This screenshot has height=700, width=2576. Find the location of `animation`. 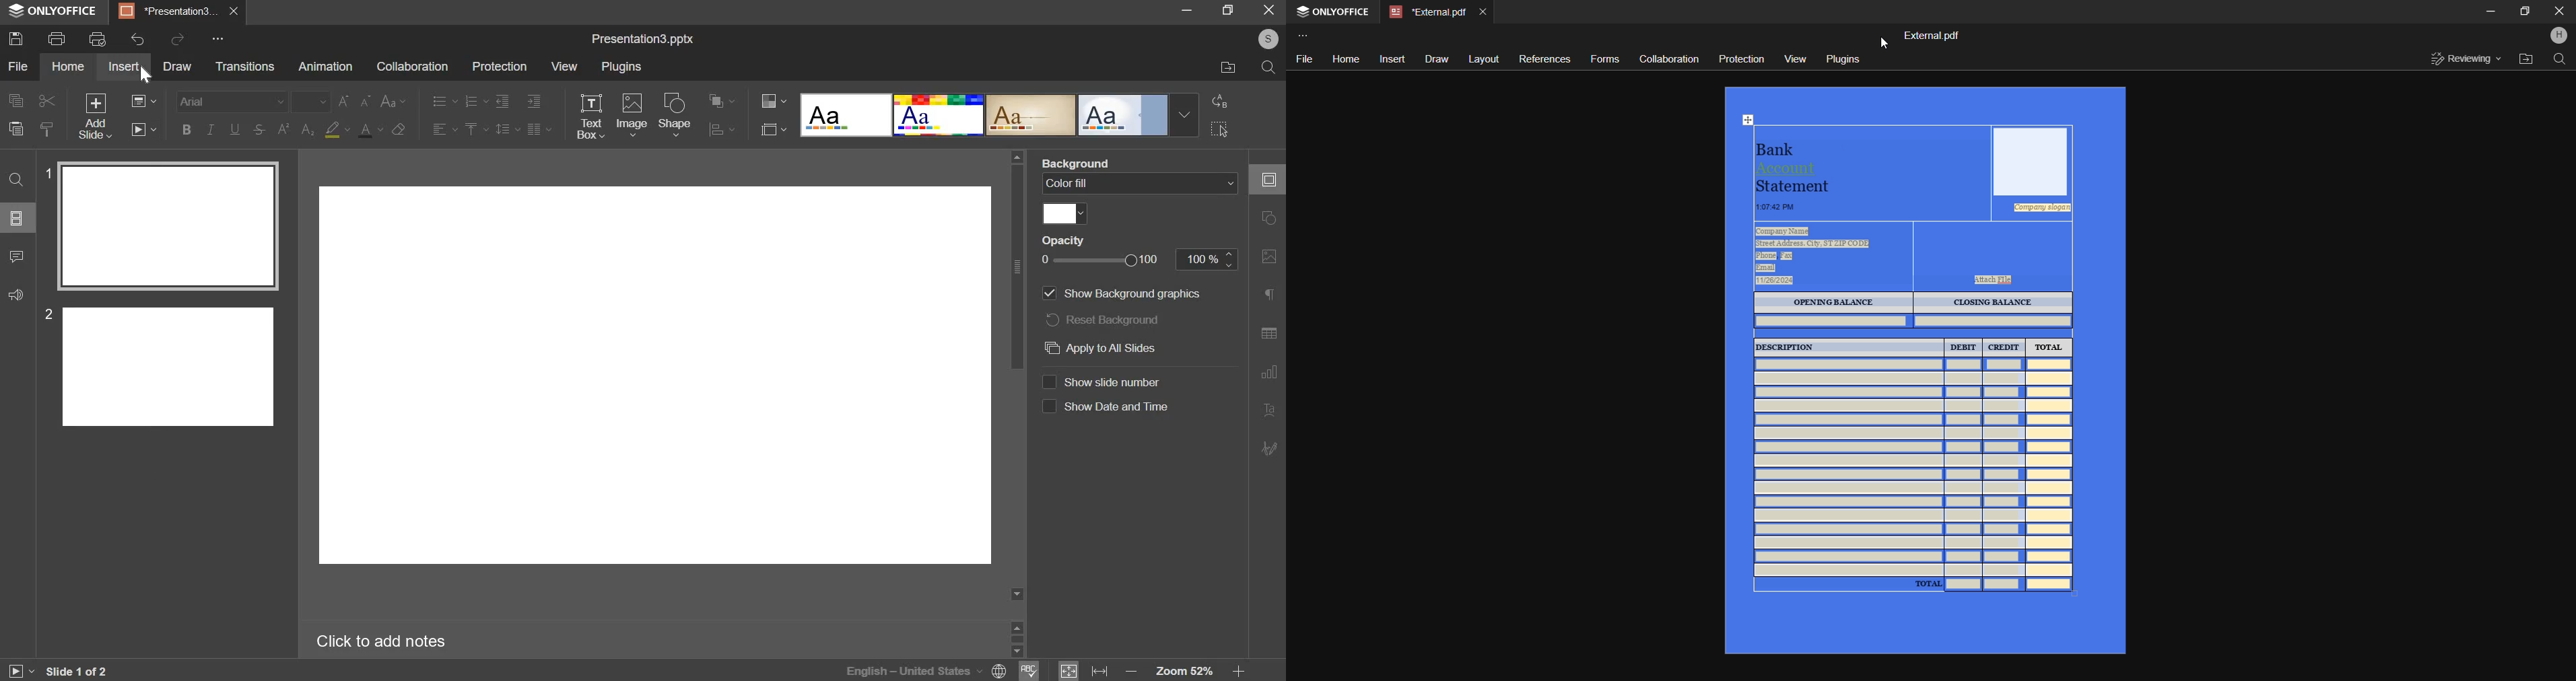

animation is located at coordinates (325, 66).